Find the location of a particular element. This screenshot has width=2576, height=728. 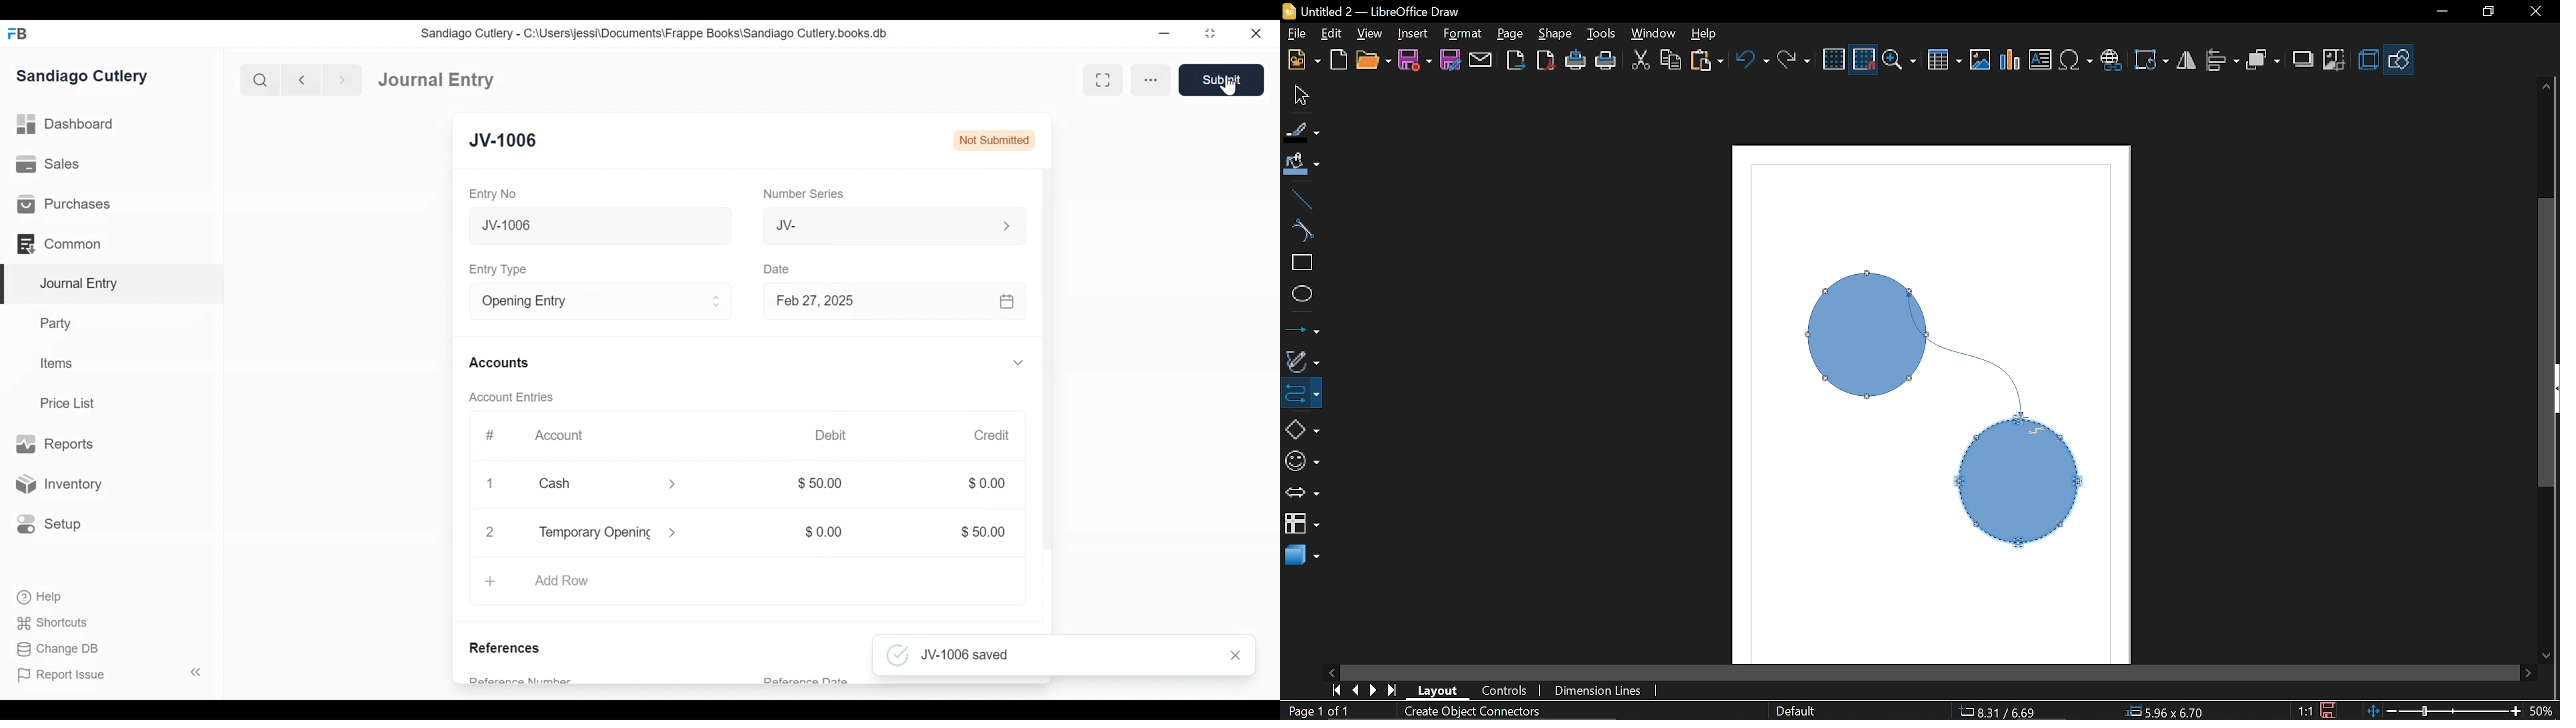

Expand is located at coordinates (717, 302).